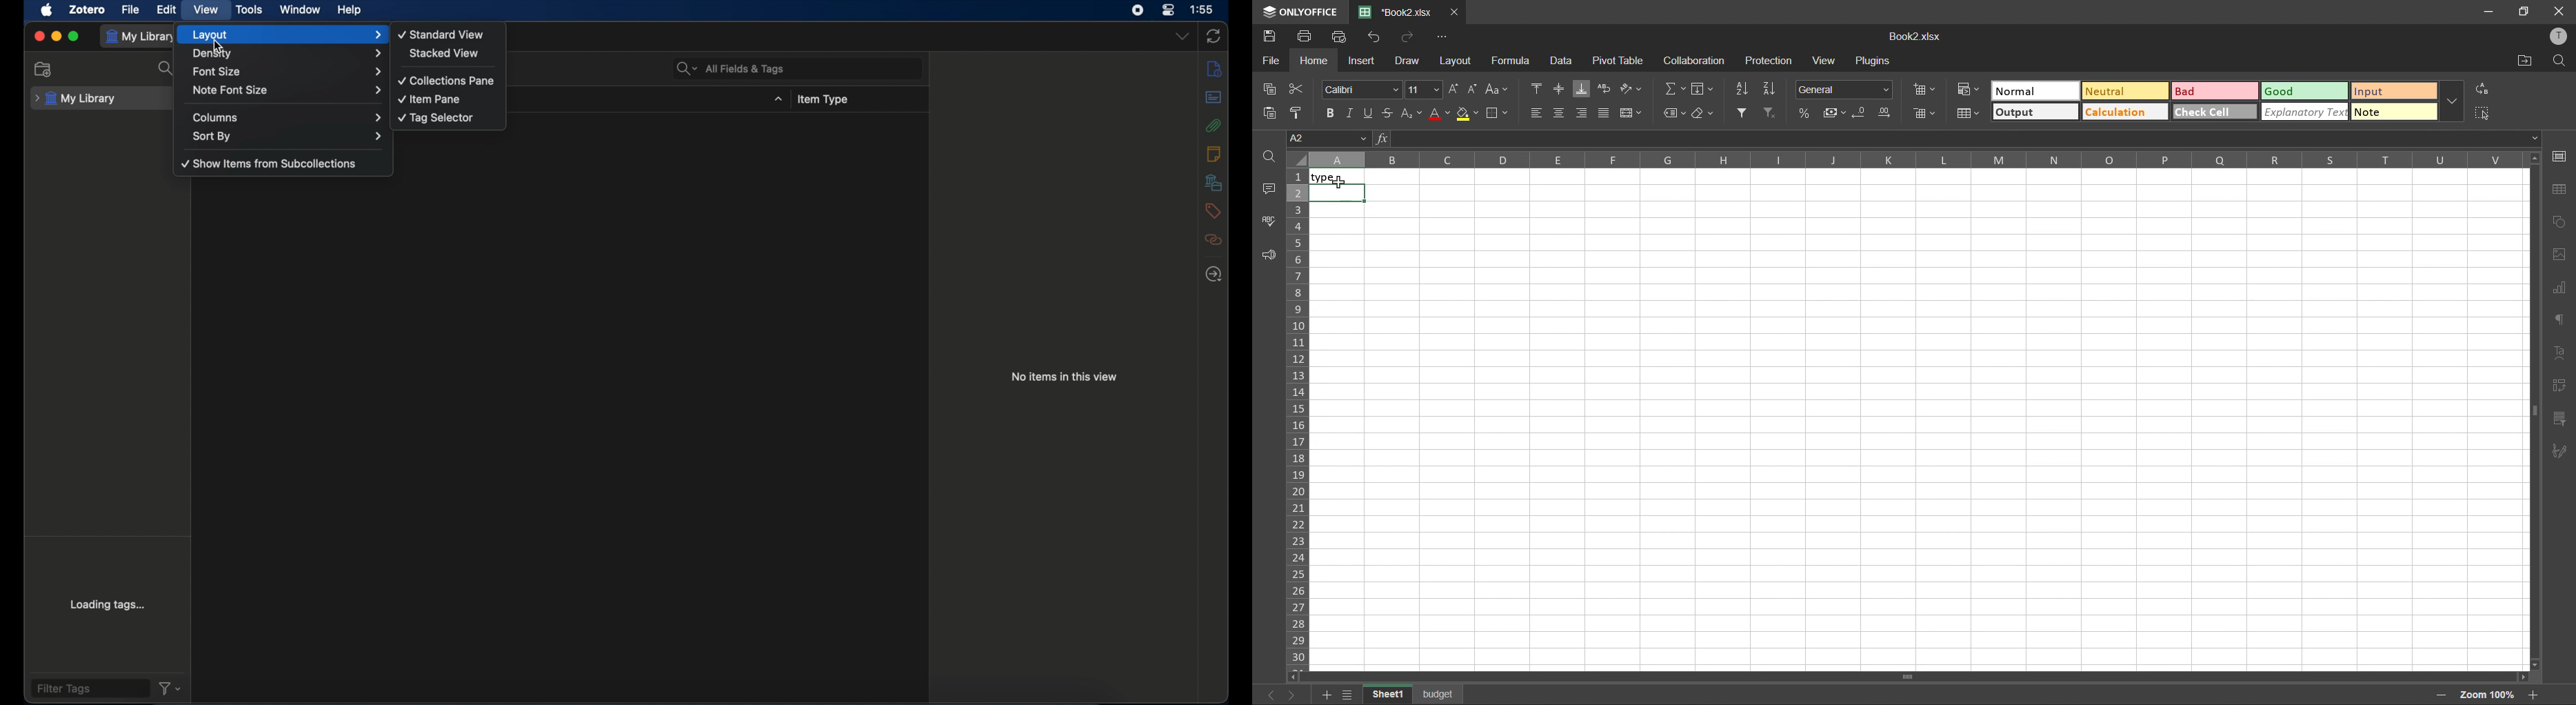 This screenshot has width=2576, height=728. I want to click on fields, so click(1703, 90).